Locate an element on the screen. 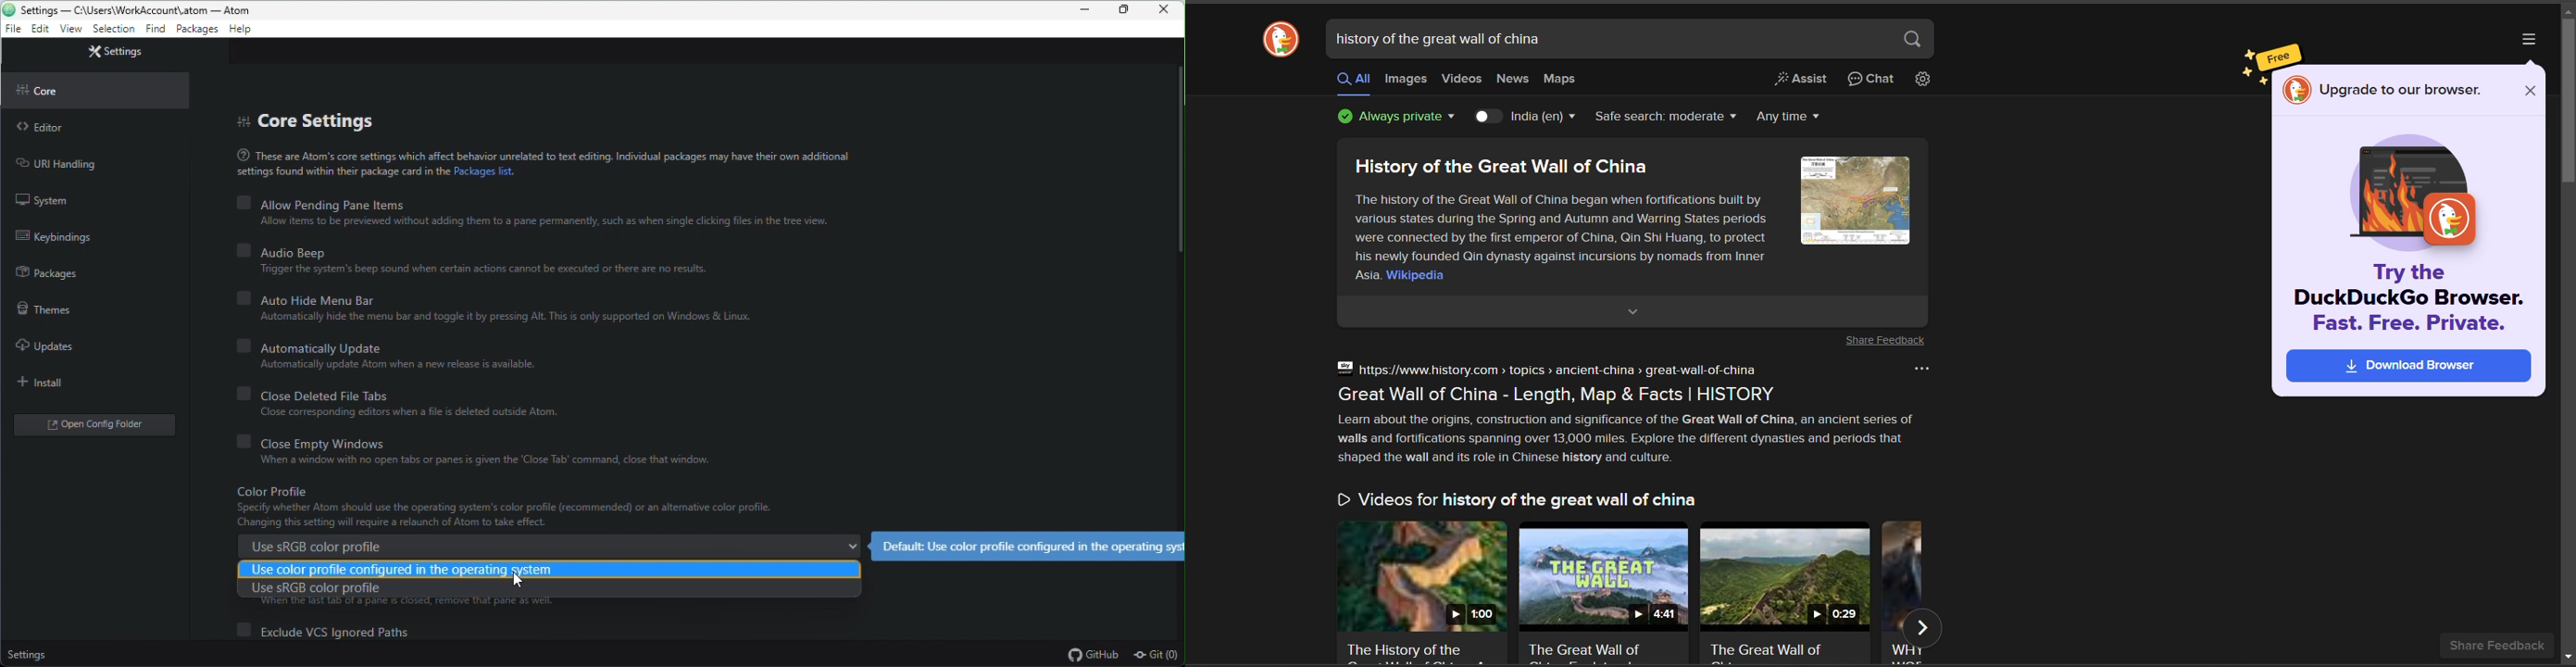 Image resolution: width=2576 pixels, height=672 pixels. next is located at coordinates (1925, 630).